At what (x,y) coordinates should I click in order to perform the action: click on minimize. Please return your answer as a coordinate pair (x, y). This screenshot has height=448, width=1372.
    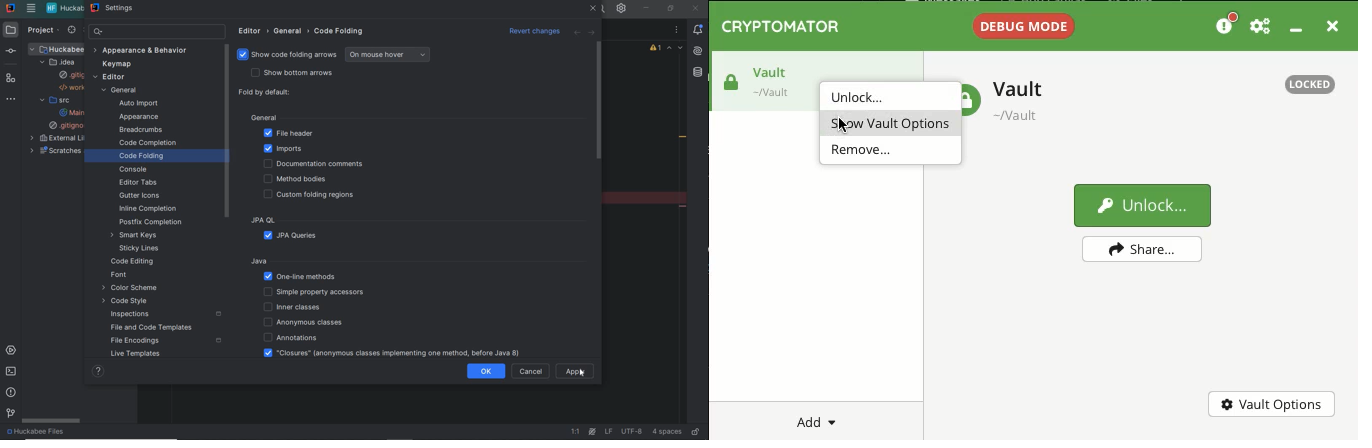
    Looking at the image, I should click on (647, 6).